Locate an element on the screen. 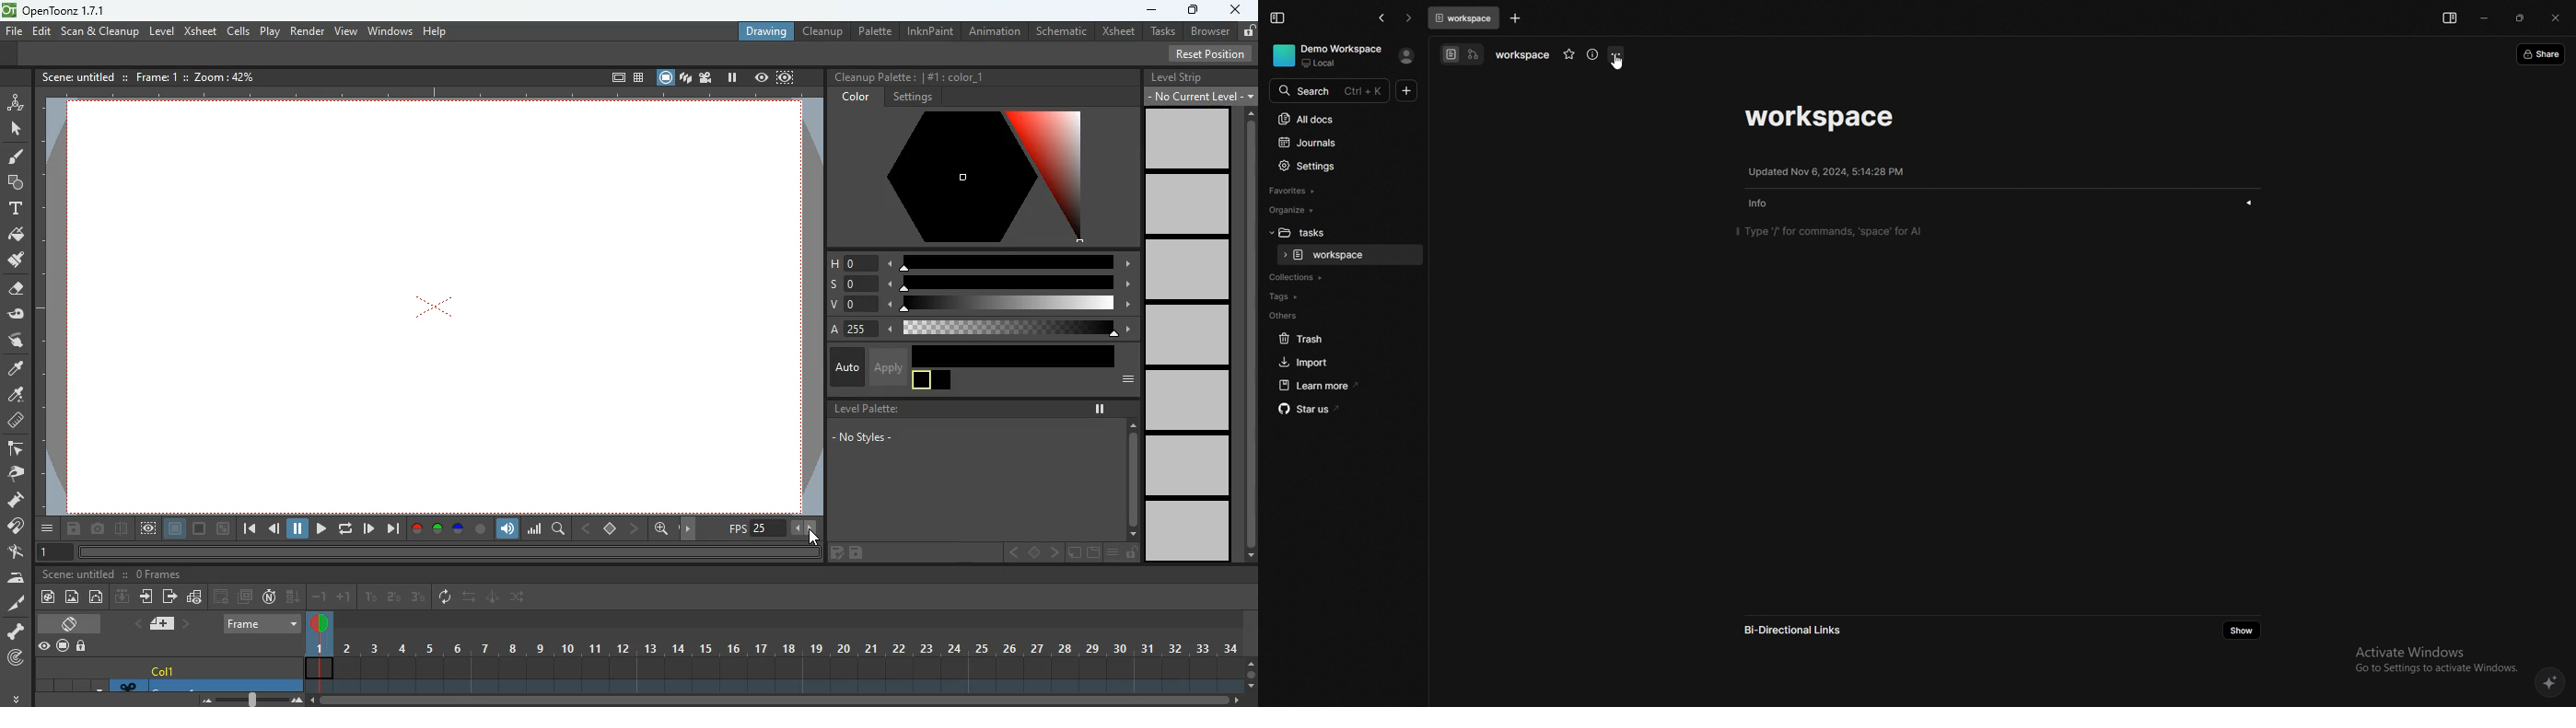 The height and width of the screenshot is (728, 2576). s is located at coordinates (981, 284).